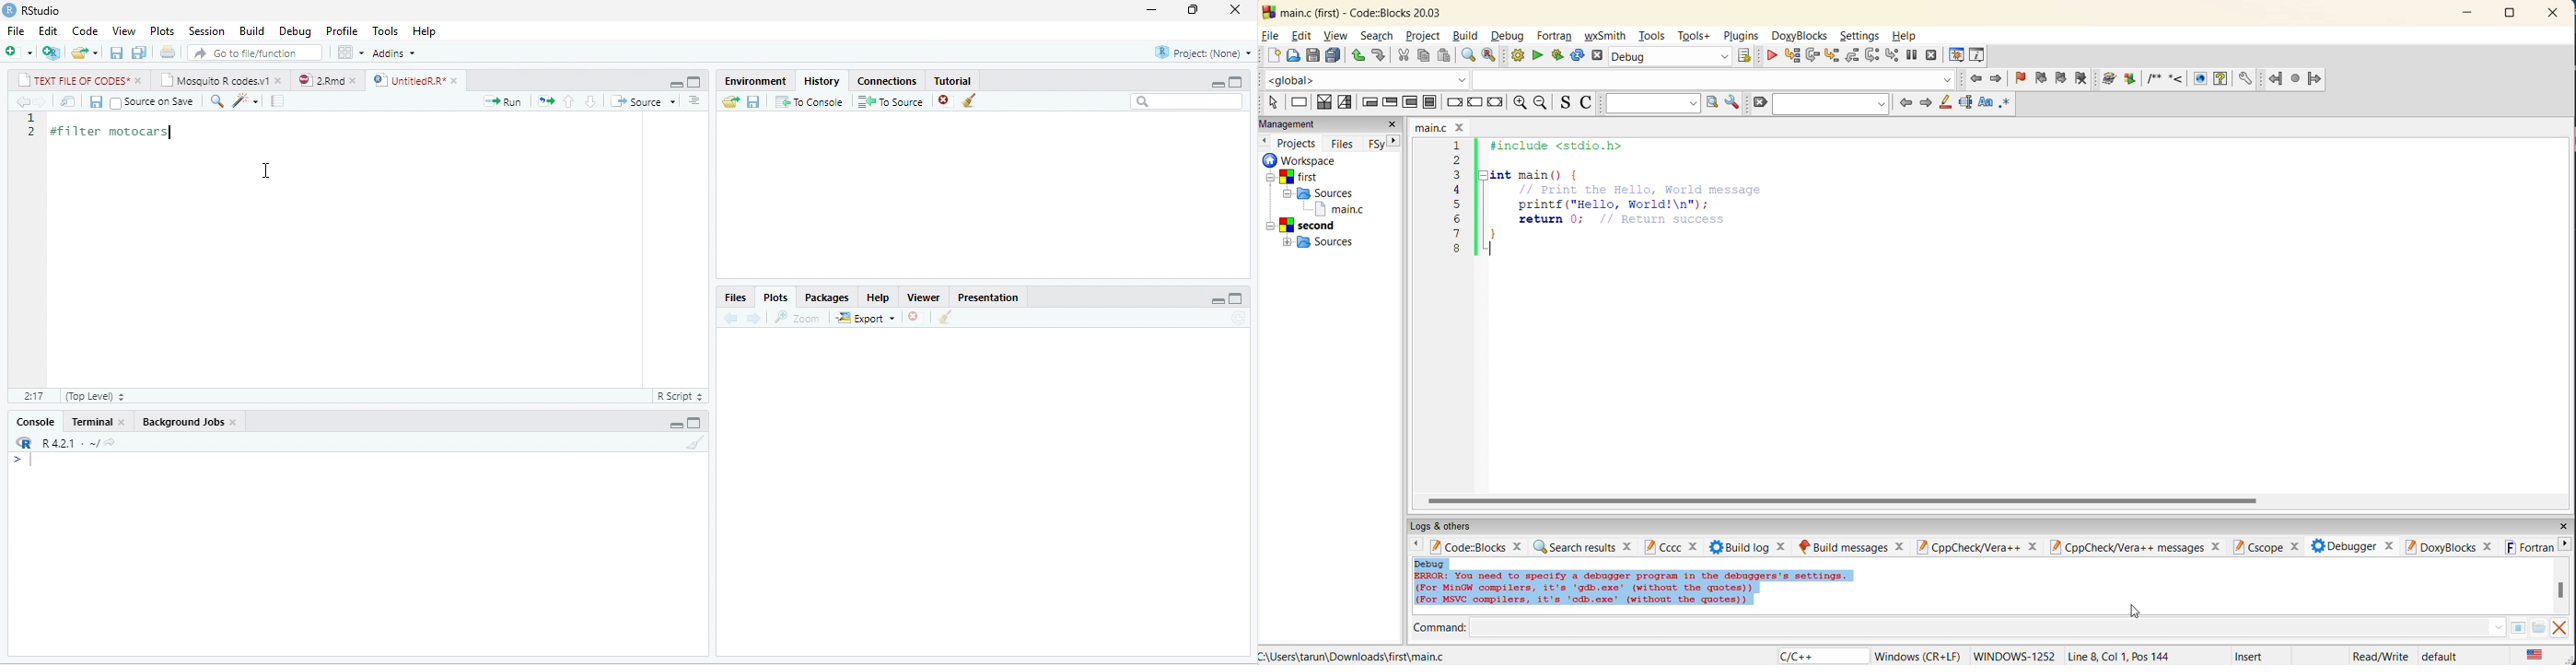  Describe the element at coordinates (234, 423) in the screenshot. I see `close` at that location.